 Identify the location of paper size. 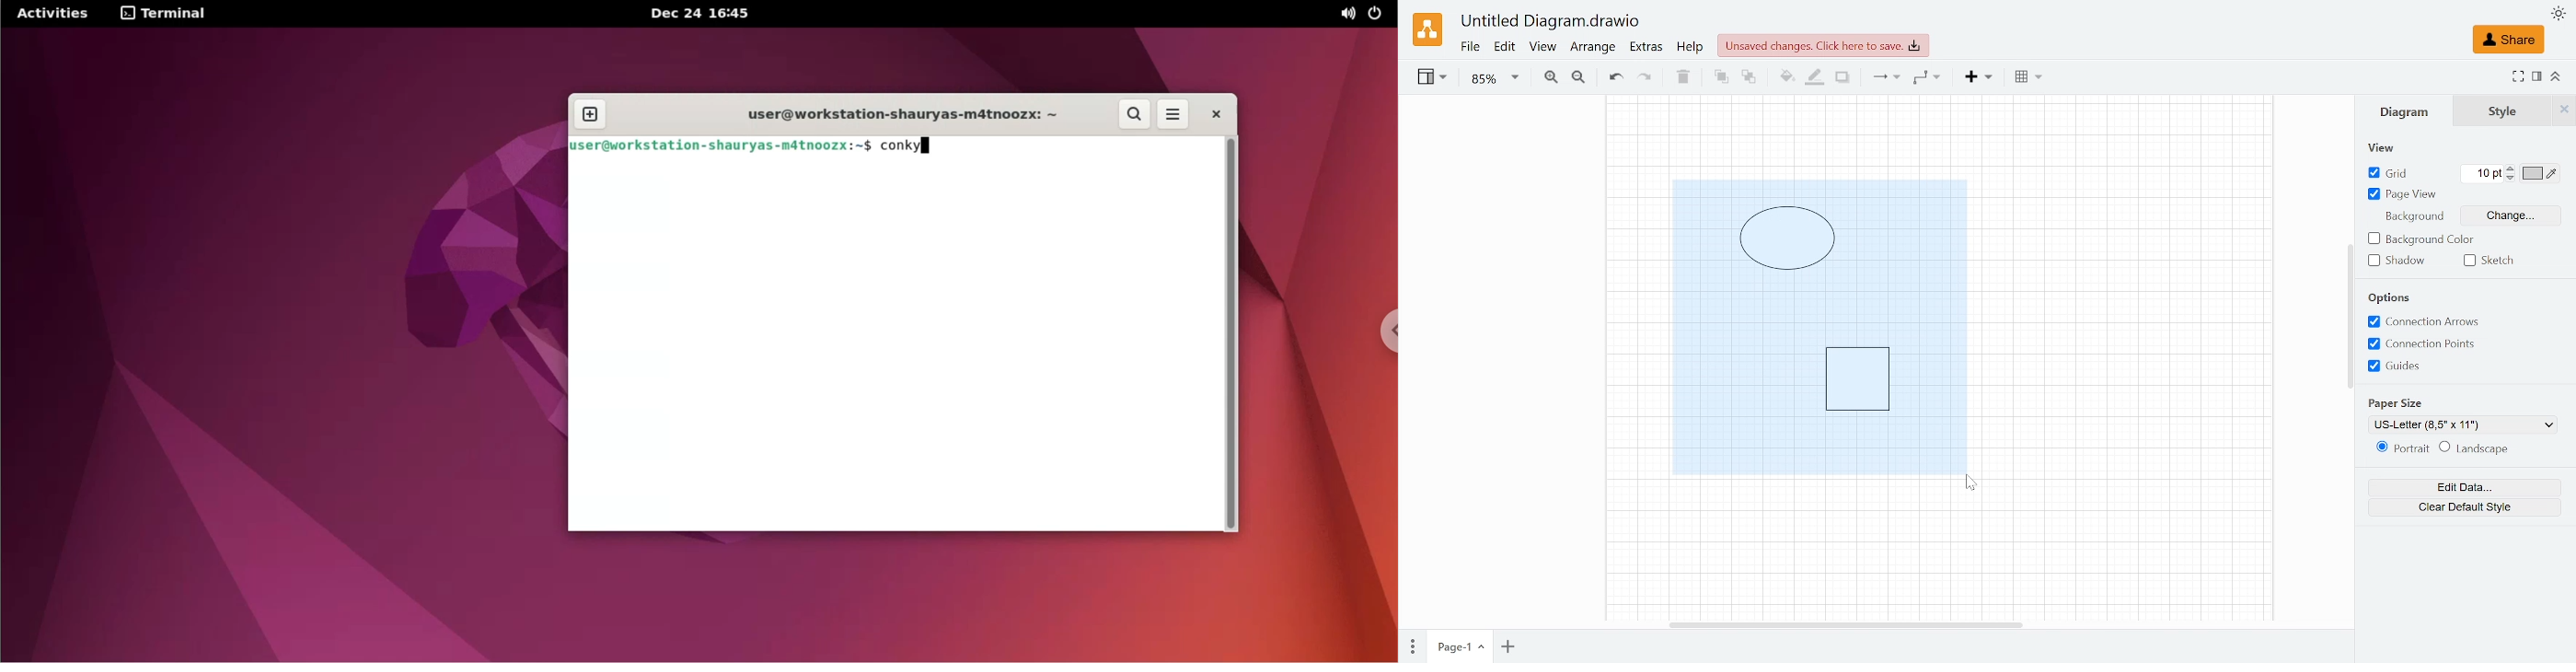
(2399, 404).